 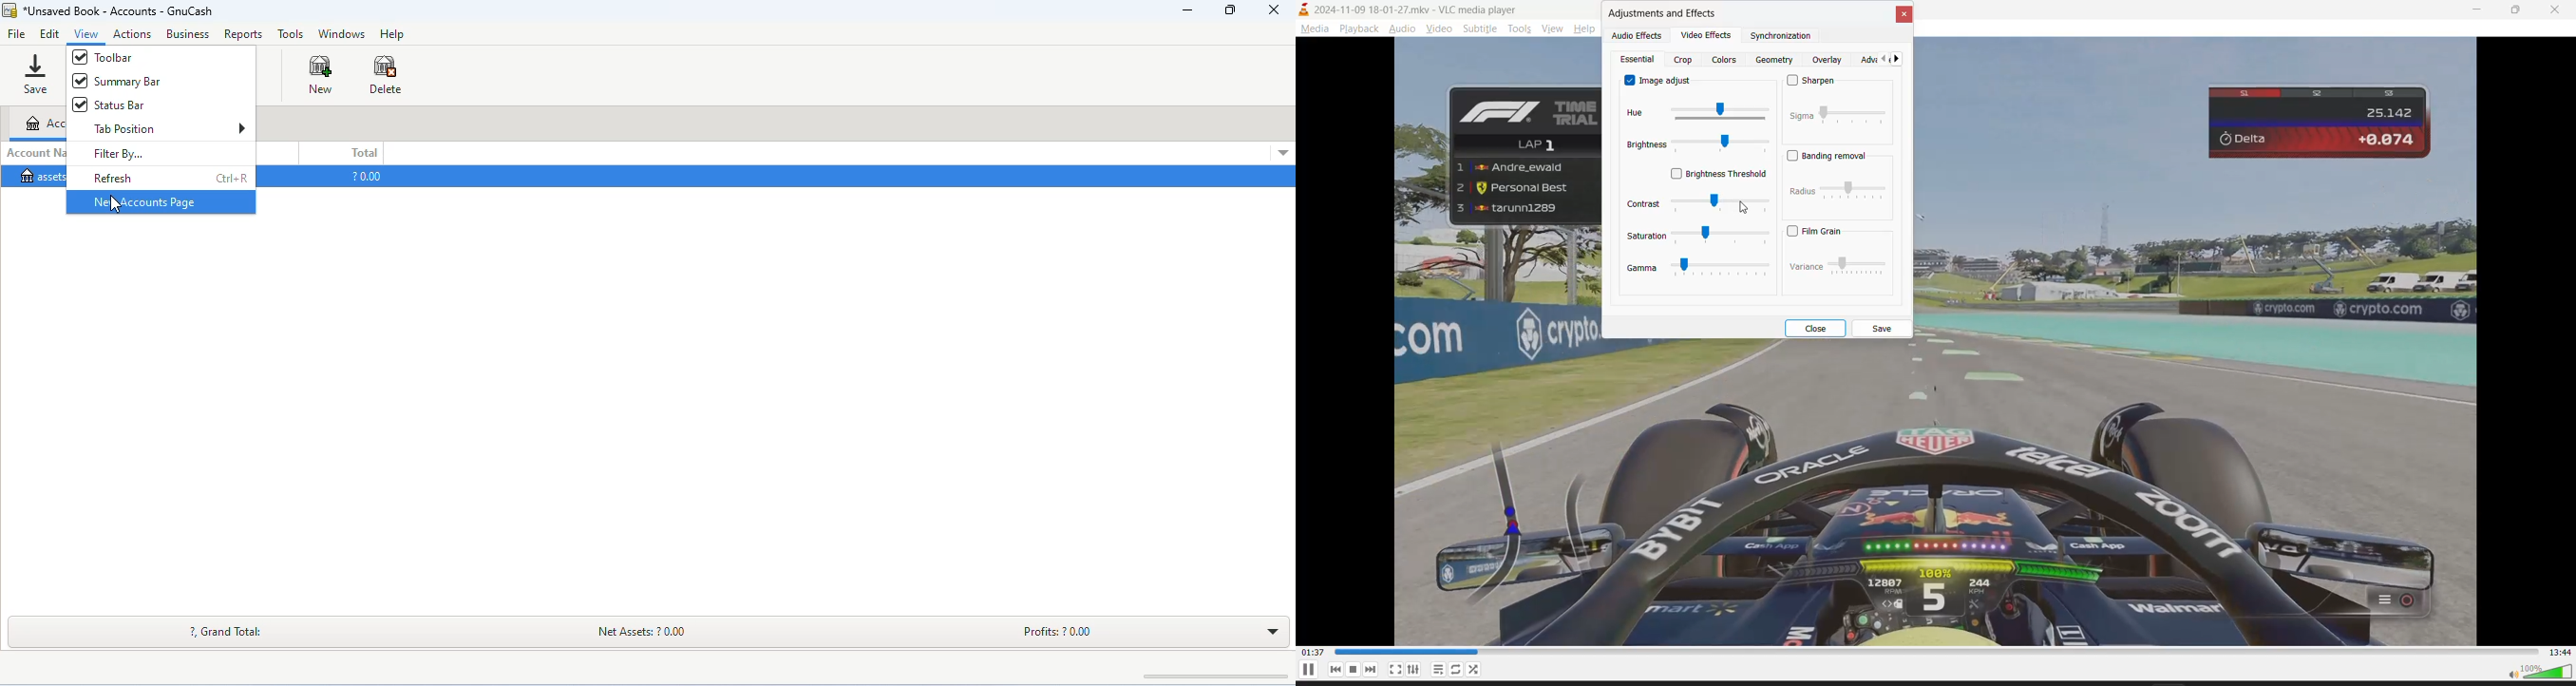 I want to click on filter by, so click(x=118, y=153).